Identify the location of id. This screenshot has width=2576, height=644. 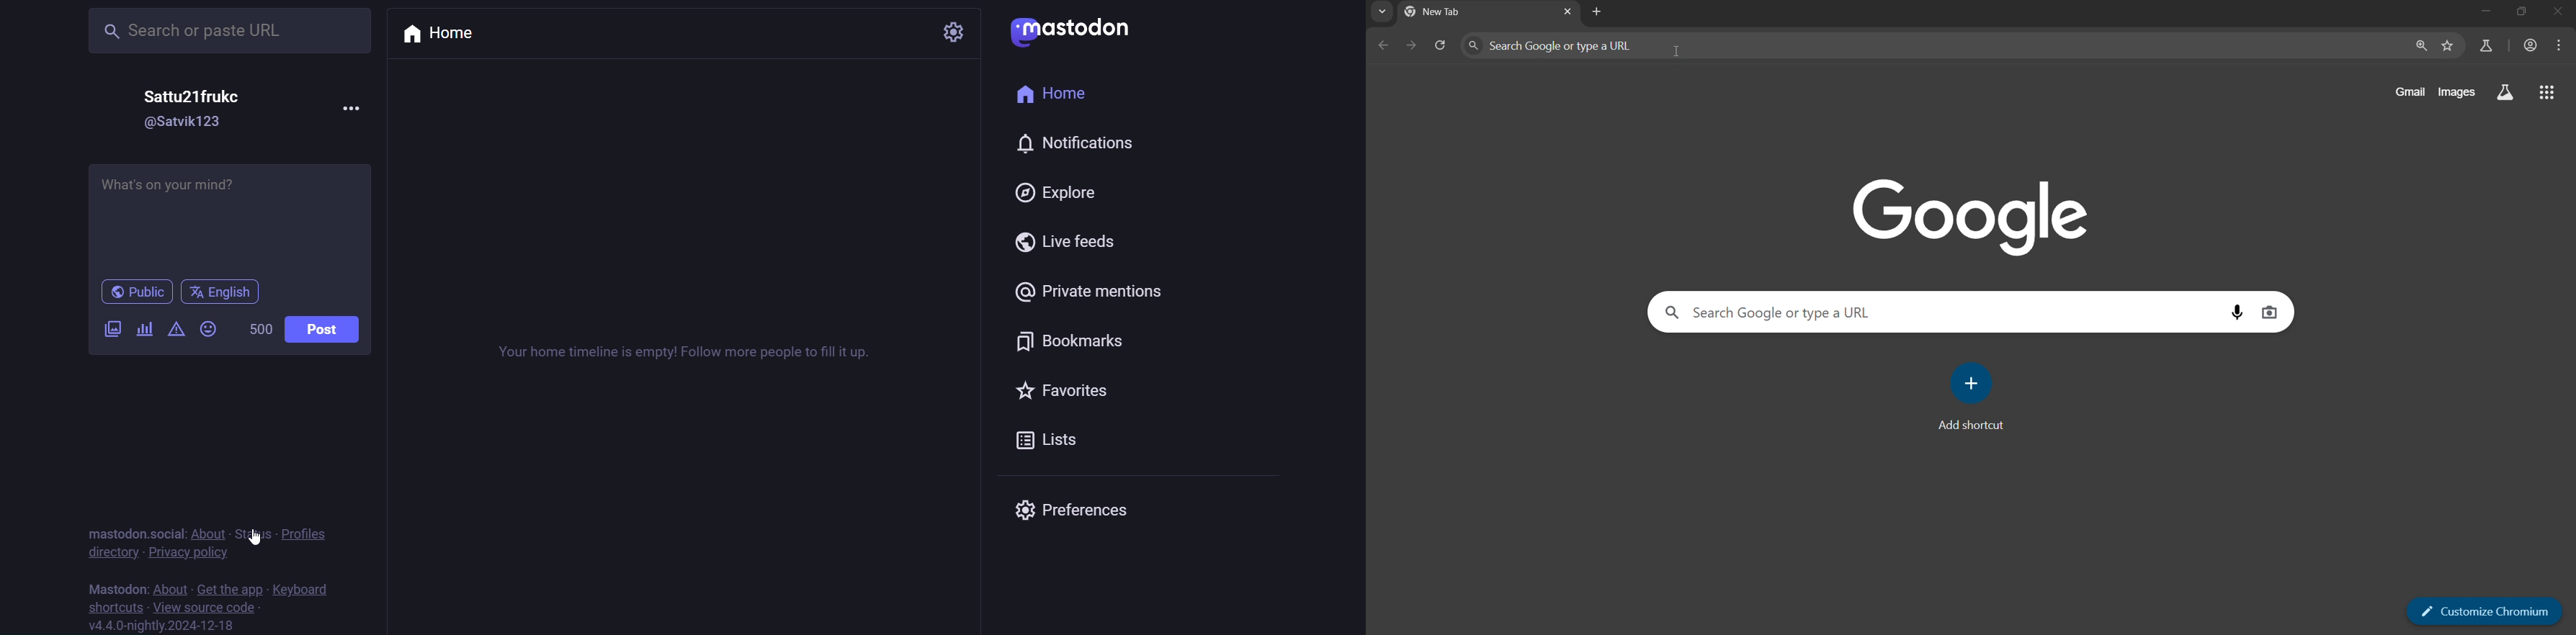
(181, 125).